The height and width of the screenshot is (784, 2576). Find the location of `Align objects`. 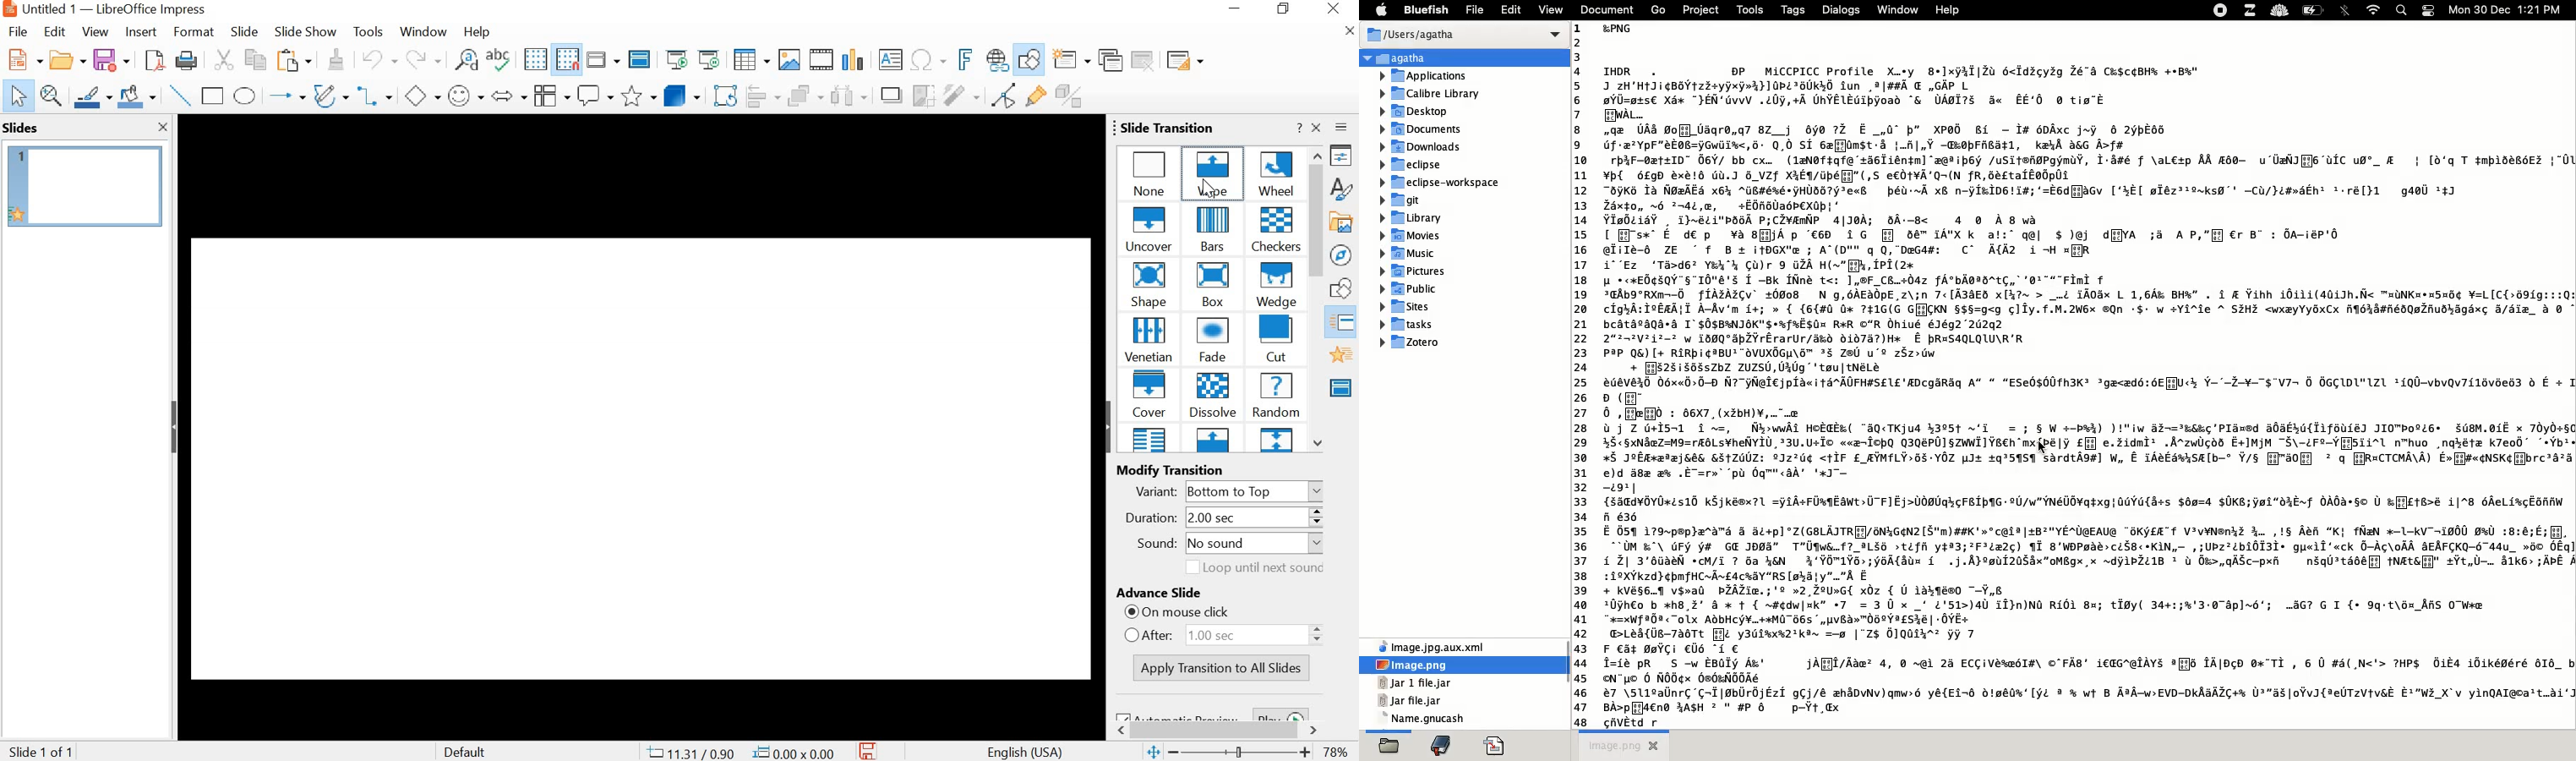

Align objects is located at coordinates (766, 95).